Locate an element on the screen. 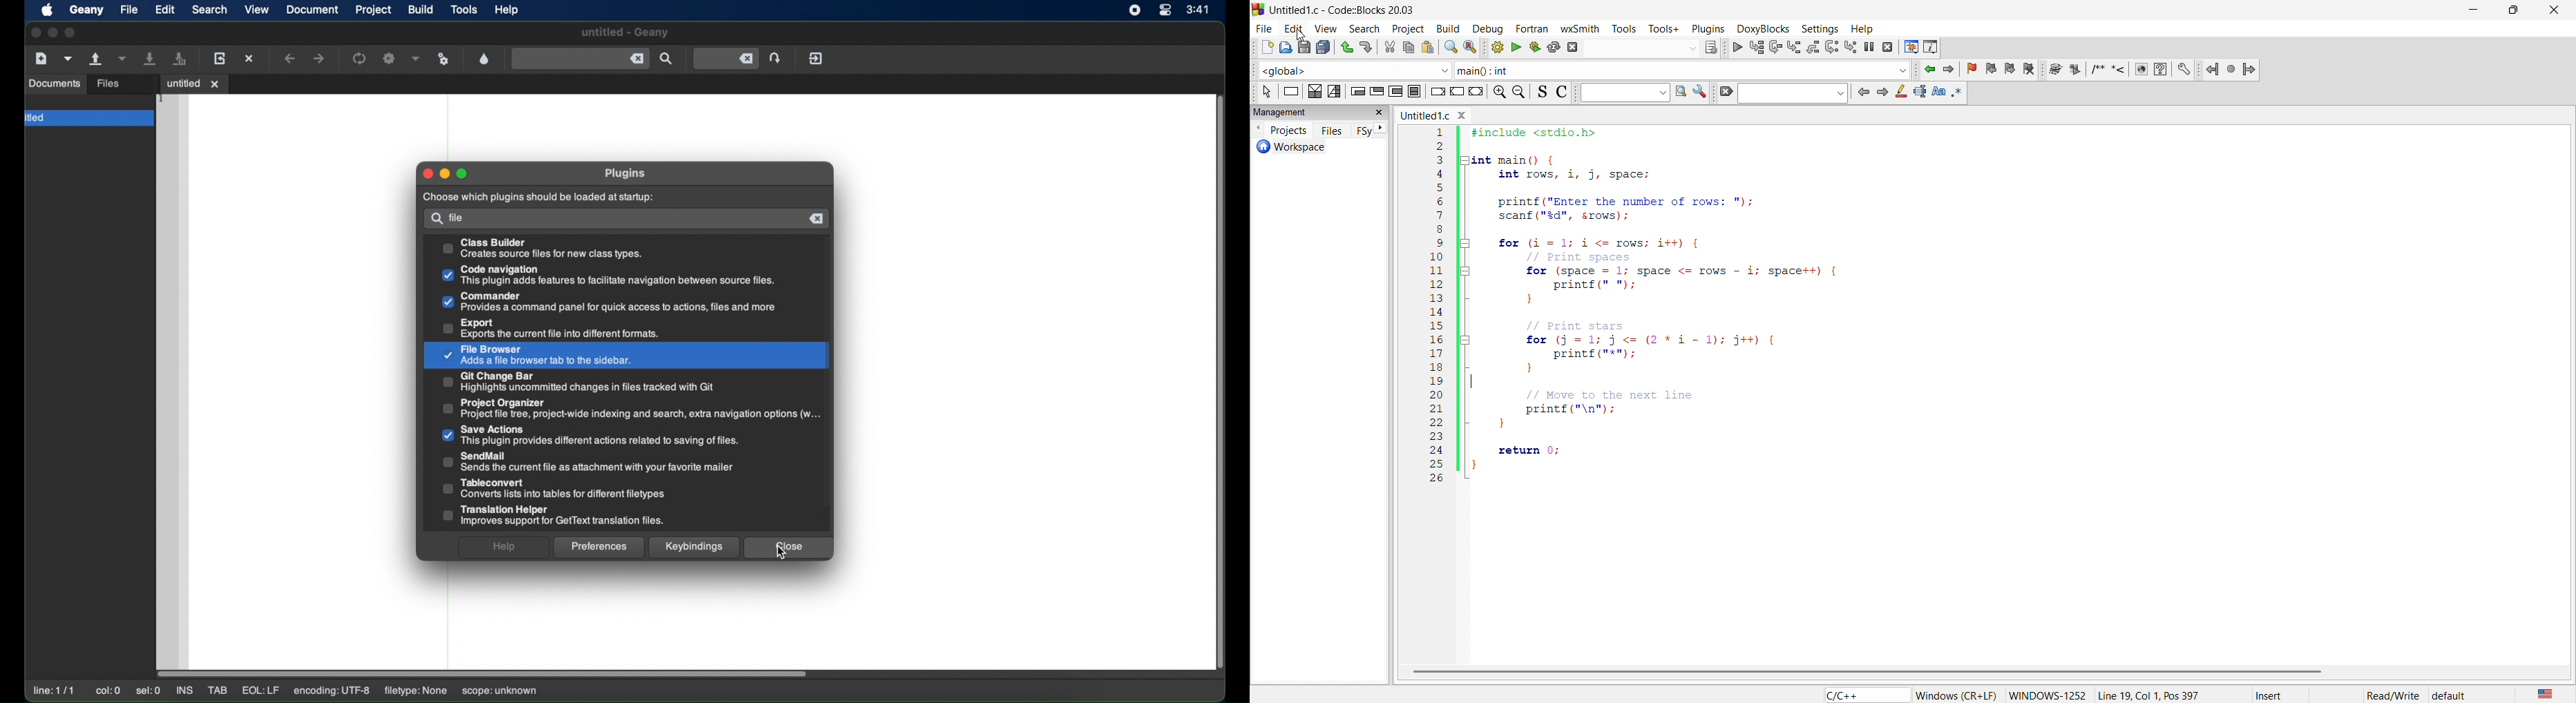 The width and height of the screenshot is (2576, 728). settings is located at coordinates (2184, 70).